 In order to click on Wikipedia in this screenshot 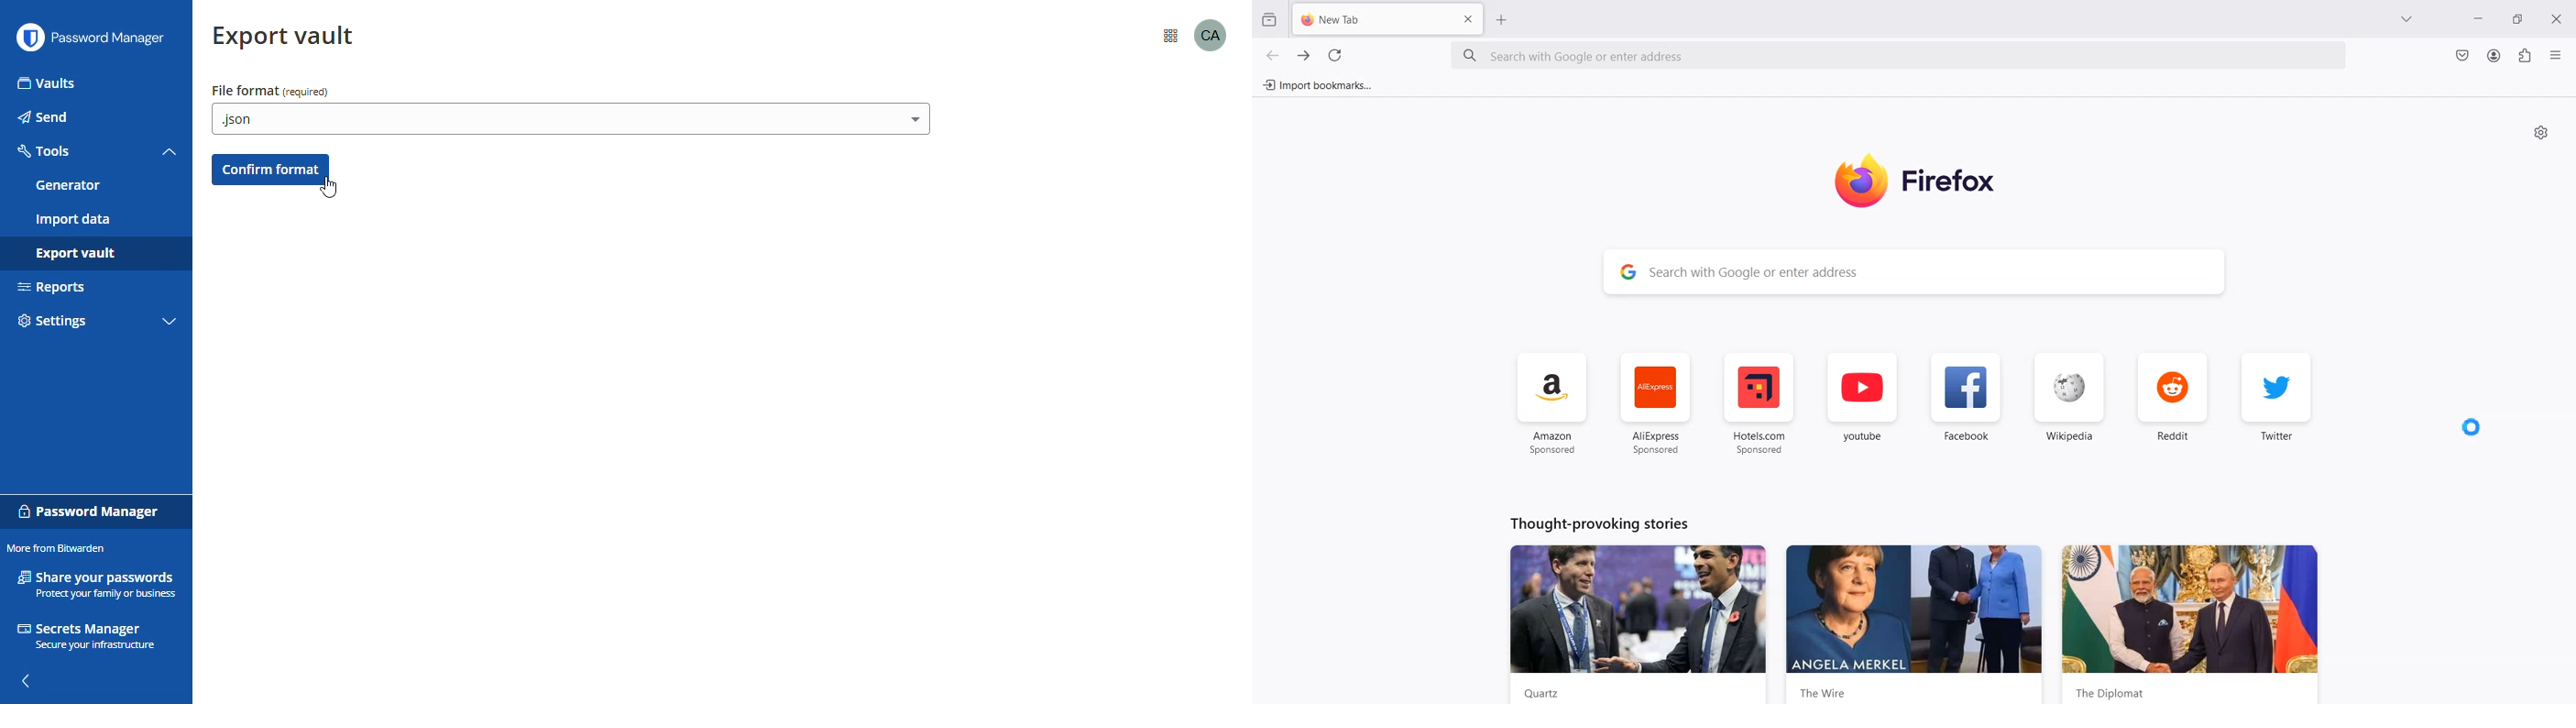, I will do `click(2069, 403)`.